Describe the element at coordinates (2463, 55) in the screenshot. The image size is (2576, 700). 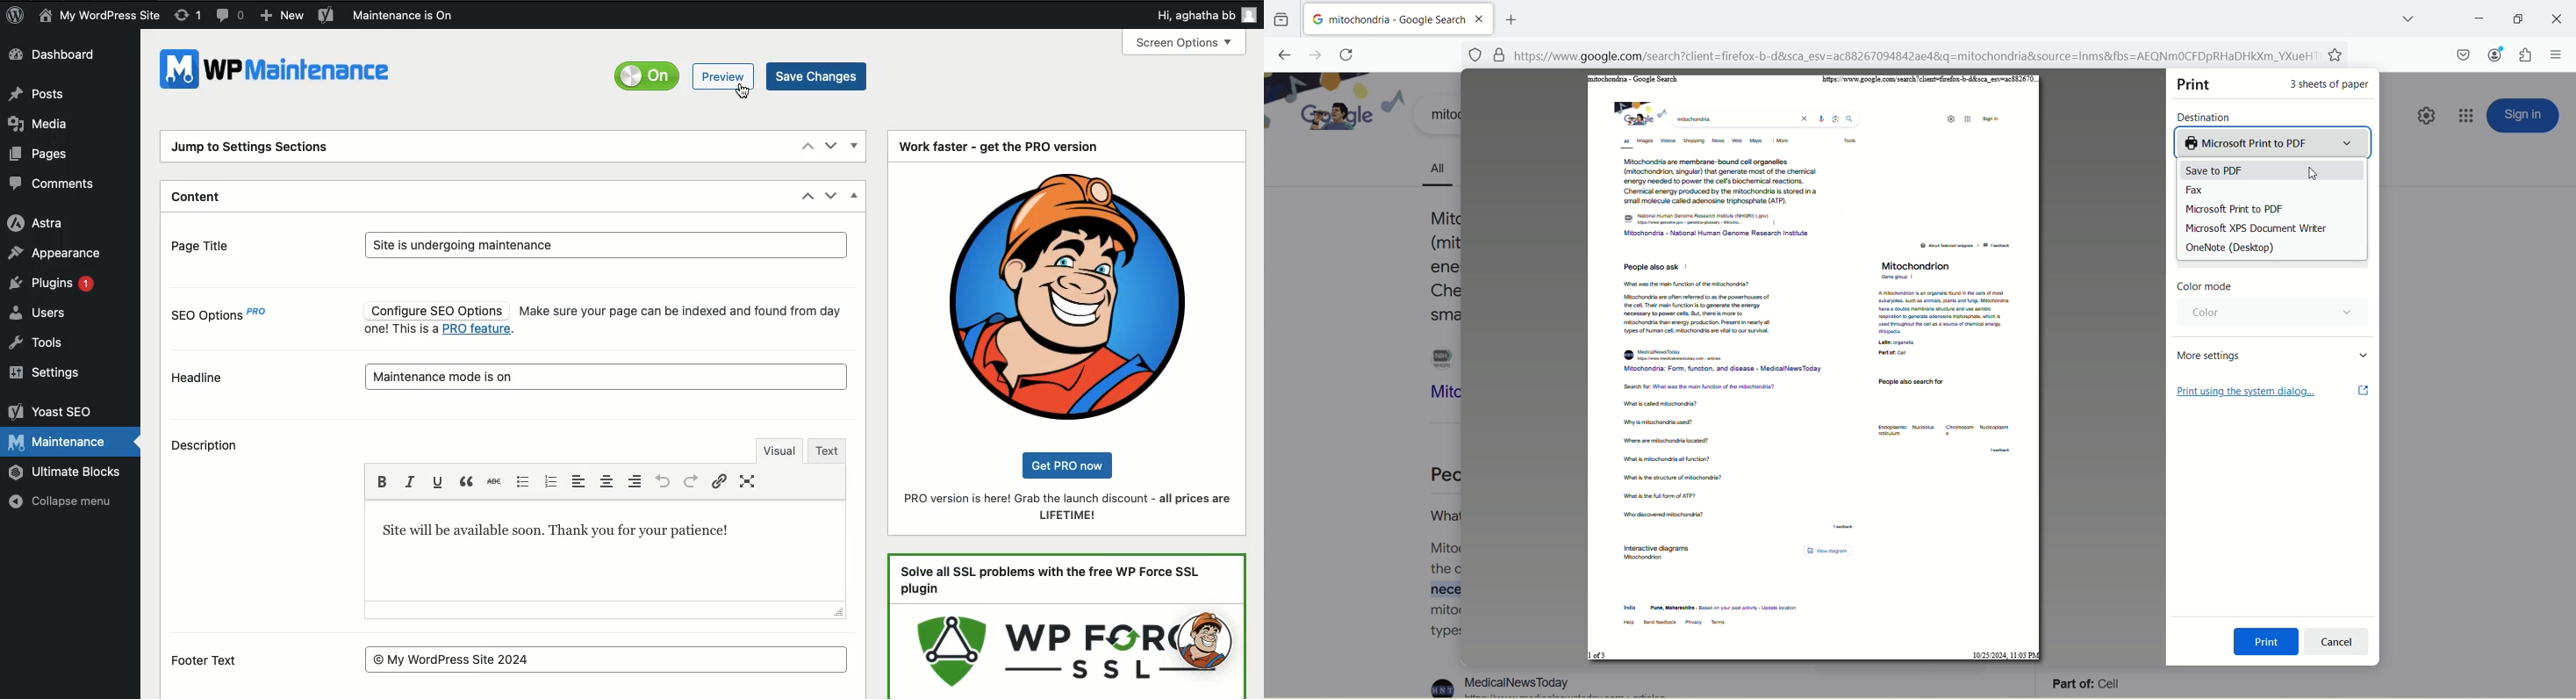
I see `save to pocket` at that location.